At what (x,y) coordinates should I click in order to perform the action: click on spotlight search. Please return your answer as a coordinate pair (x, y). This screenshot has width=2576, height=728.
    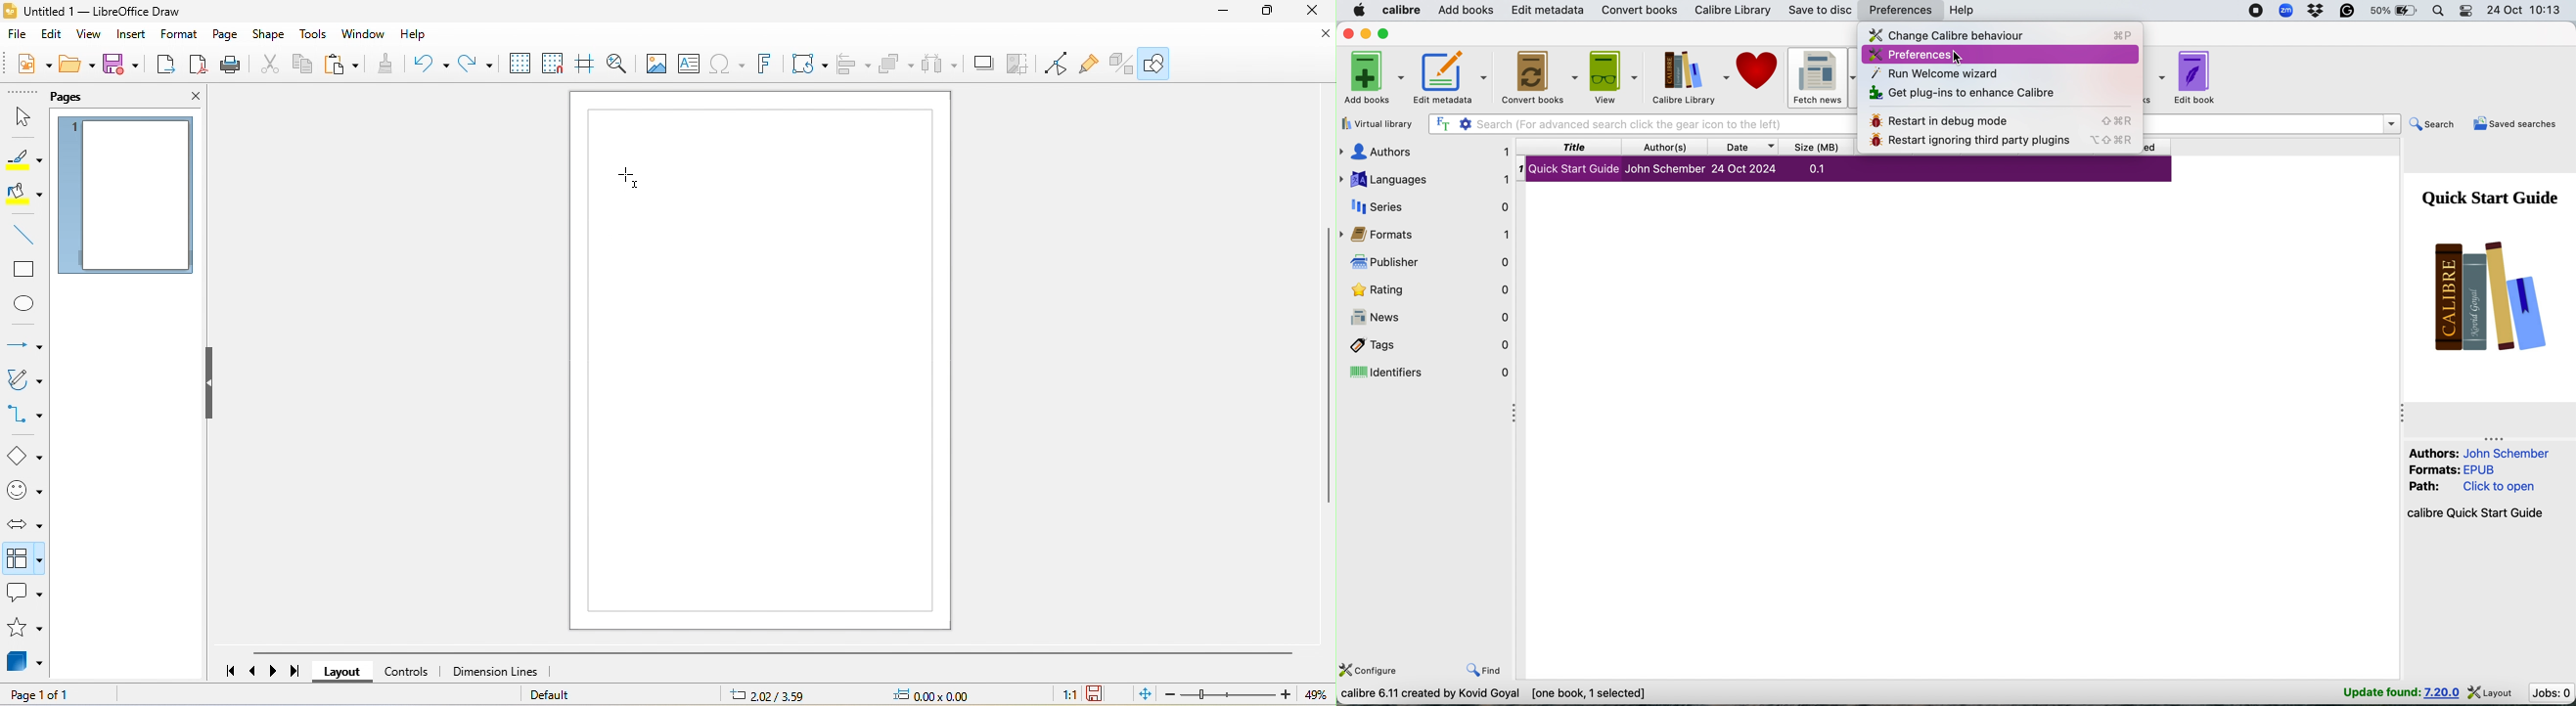
    Looking at the image, I should click on (2442, 12).